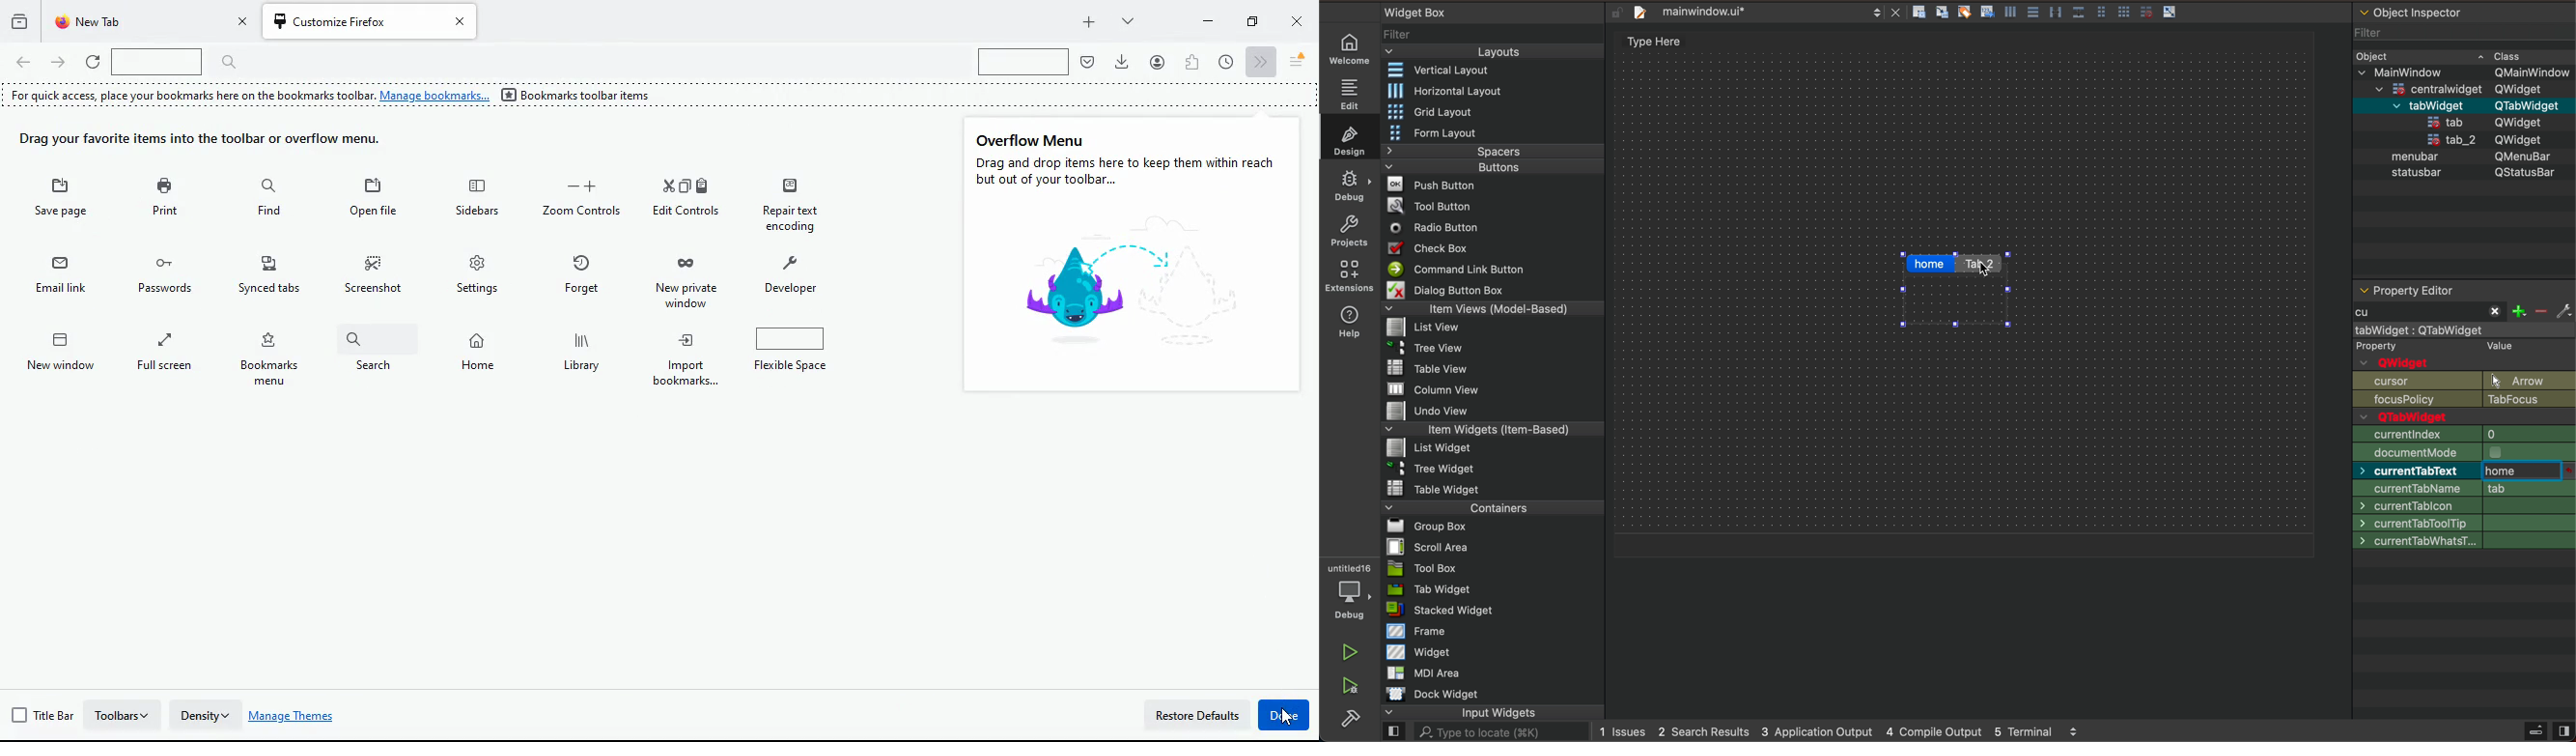  I want to click on density, so click(207, 711).